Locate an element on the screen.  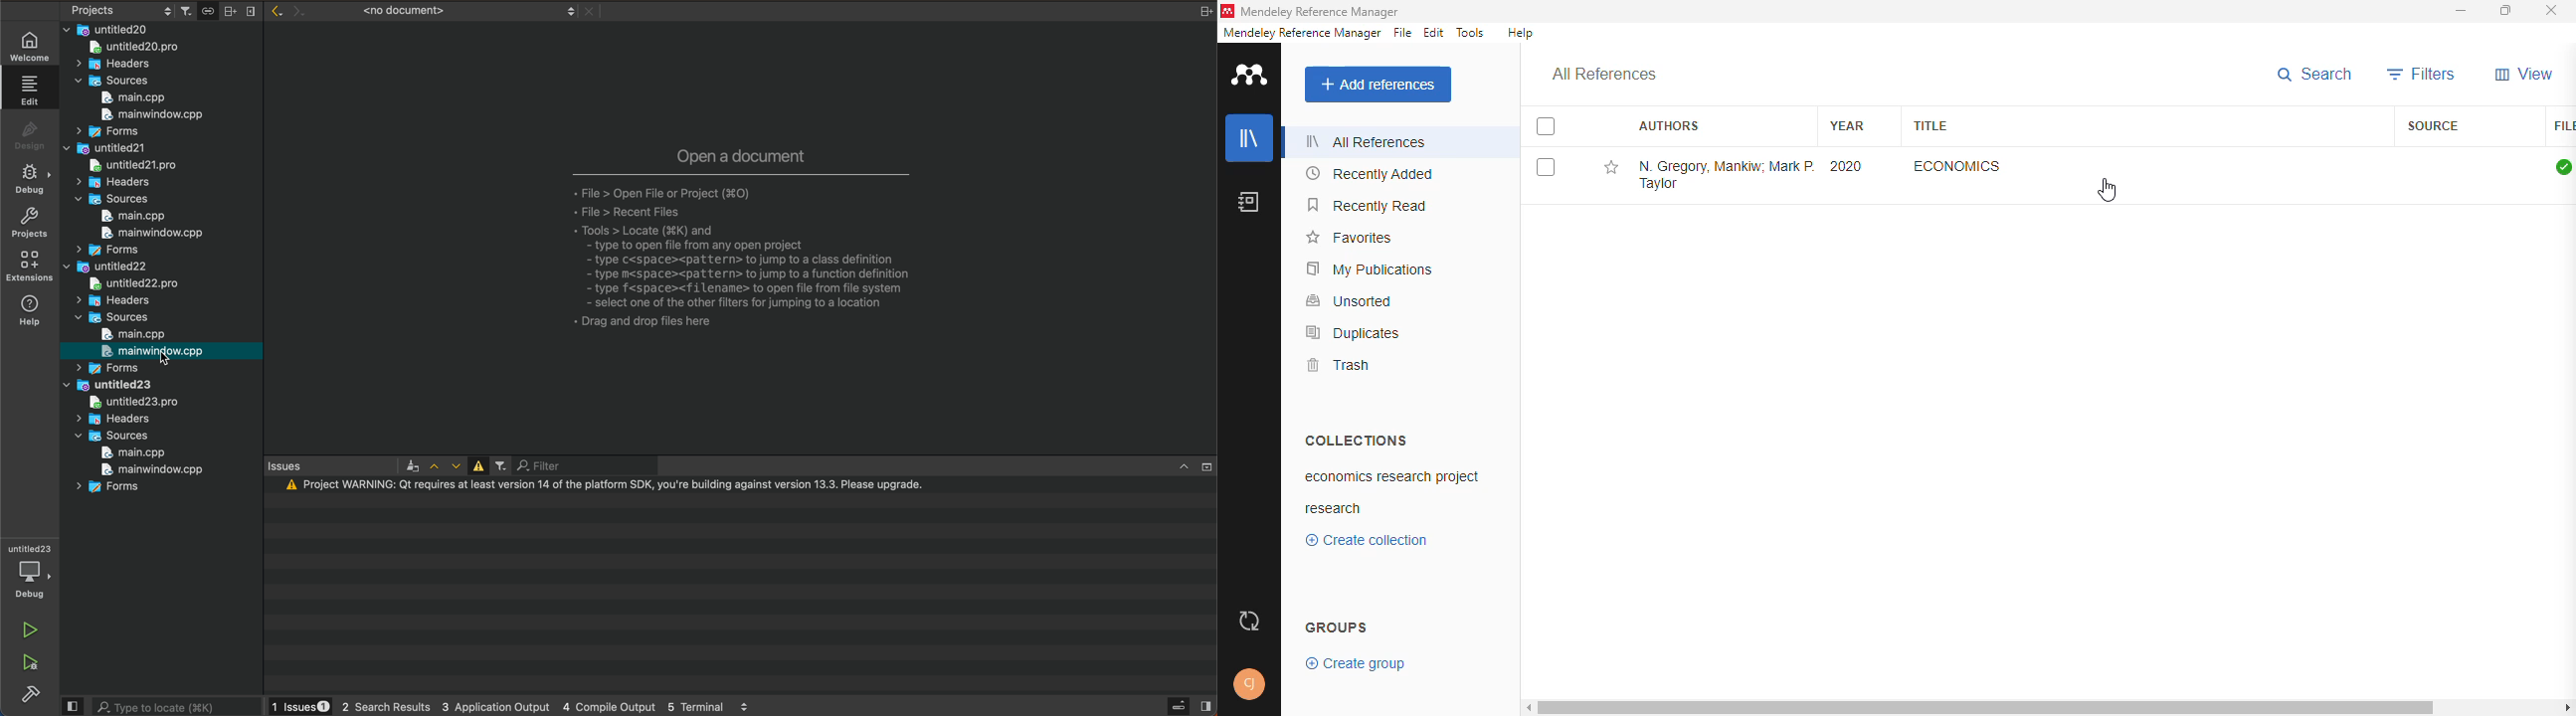
design is located at coordinates (30, 136).